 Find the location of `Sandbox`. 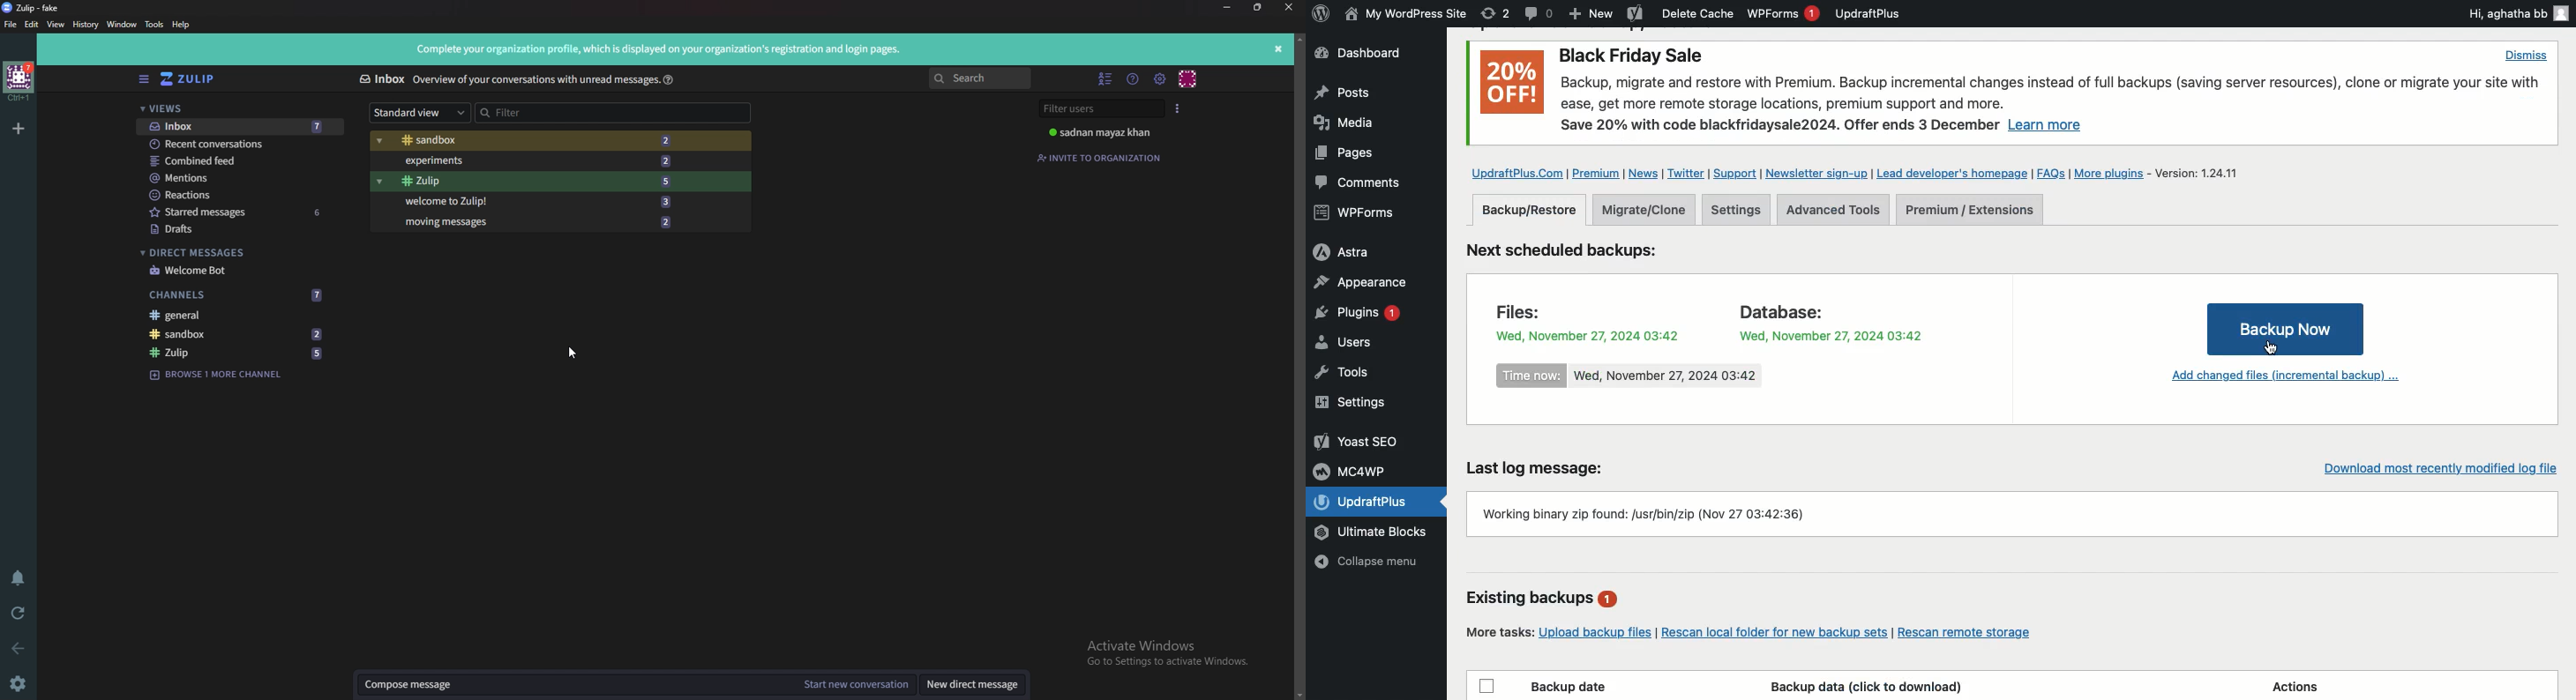

Sandbox is located at coordinates (239, 334).